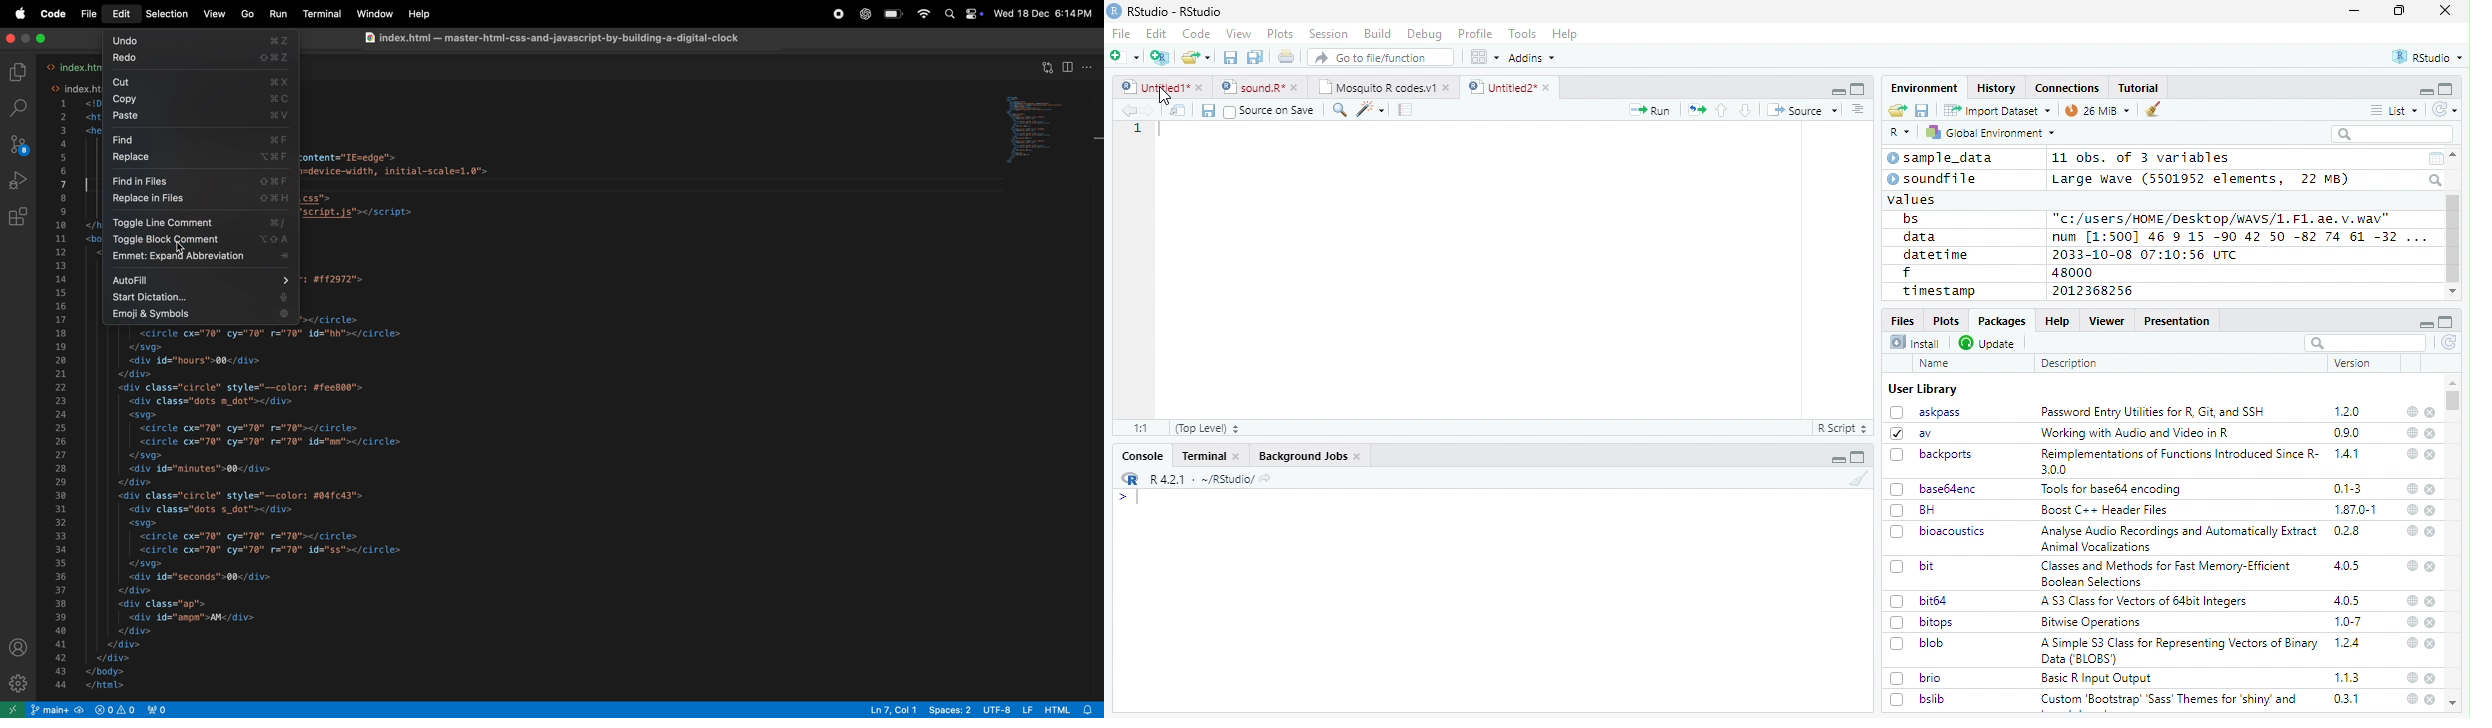  What do you see at coordinates (1043, 130) in the screenshot?
I see `code window` at bounding box center [1043, 130].